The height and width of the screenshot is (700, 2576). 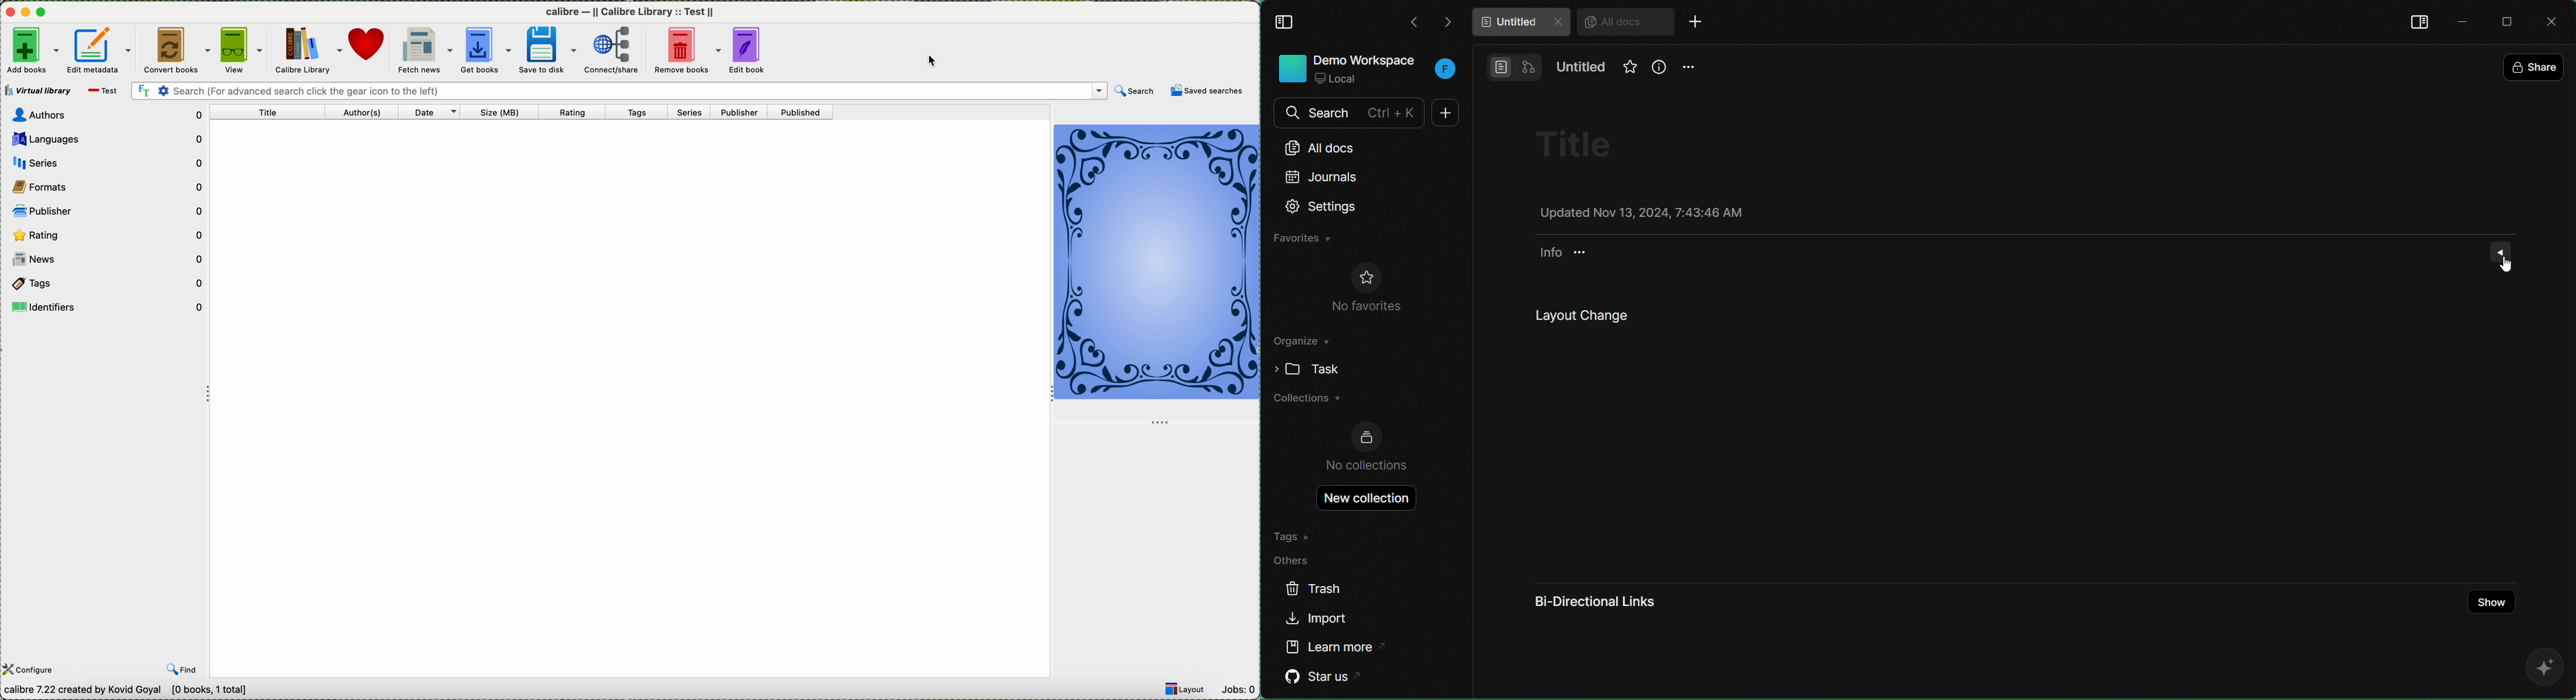 What do you see at coordinates (617, 90) in the screenshot?
I see `search` at bounding box center [617, 90].